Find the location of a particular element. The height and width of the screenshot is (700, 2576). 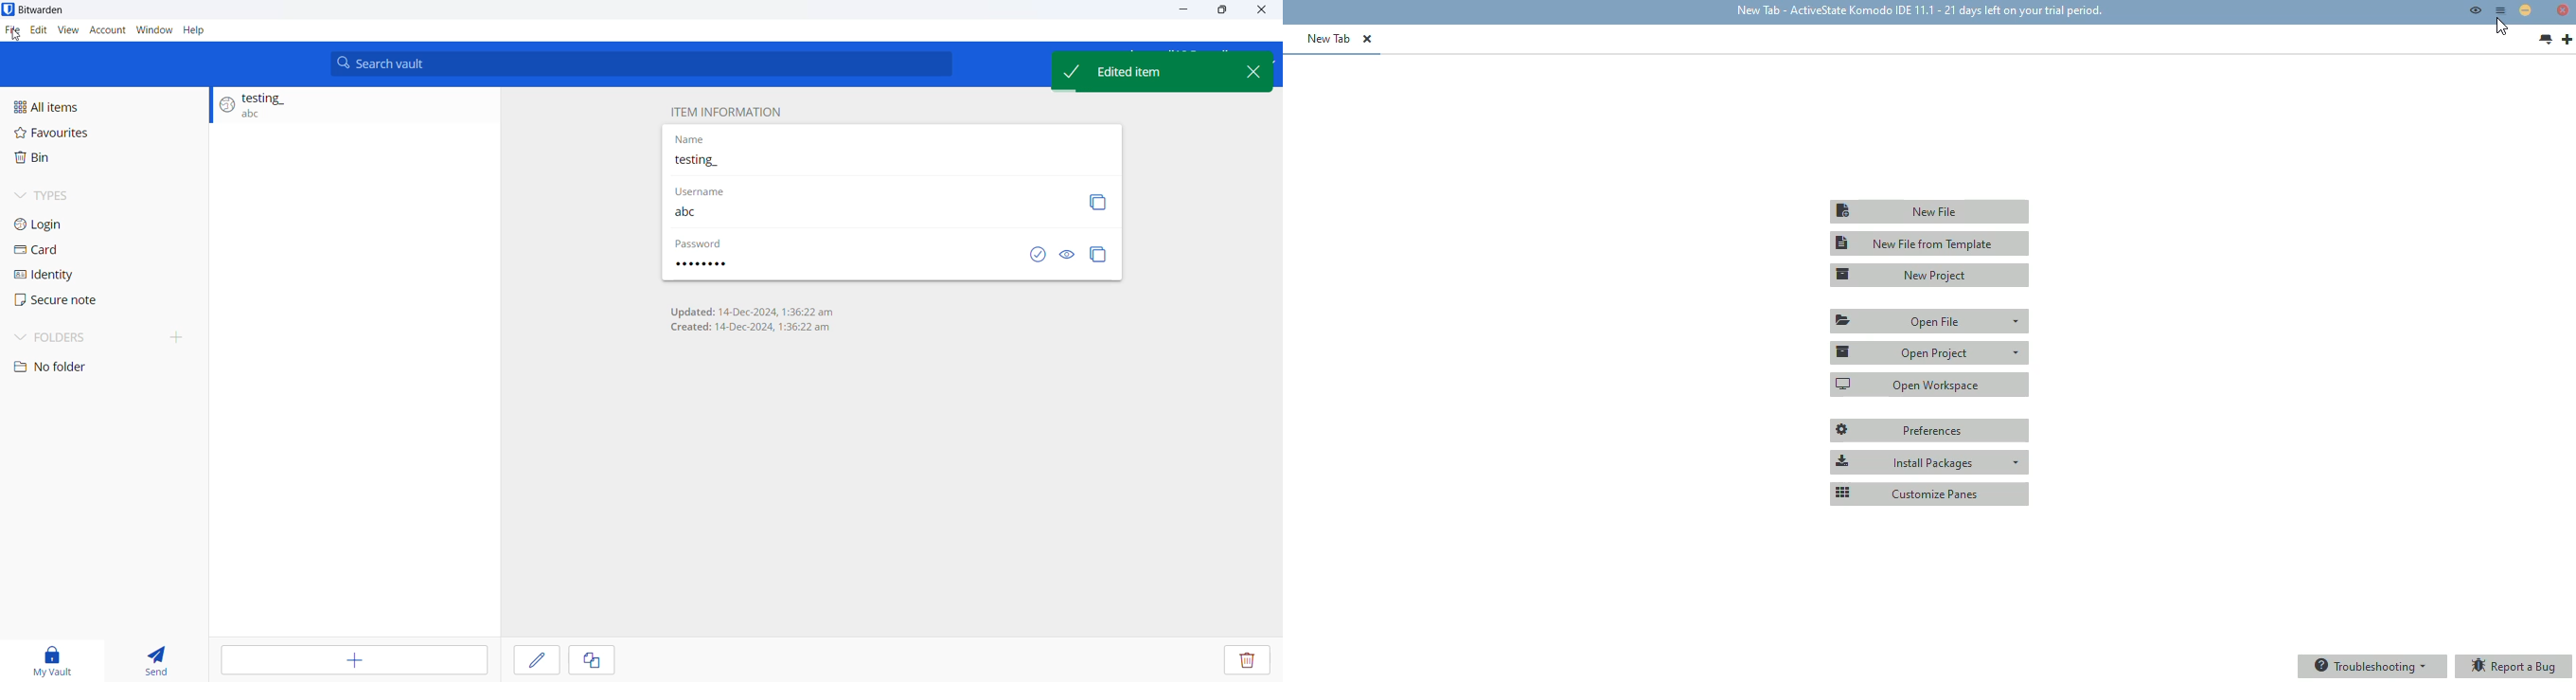

maximise is located at coordinates (1224, 13).